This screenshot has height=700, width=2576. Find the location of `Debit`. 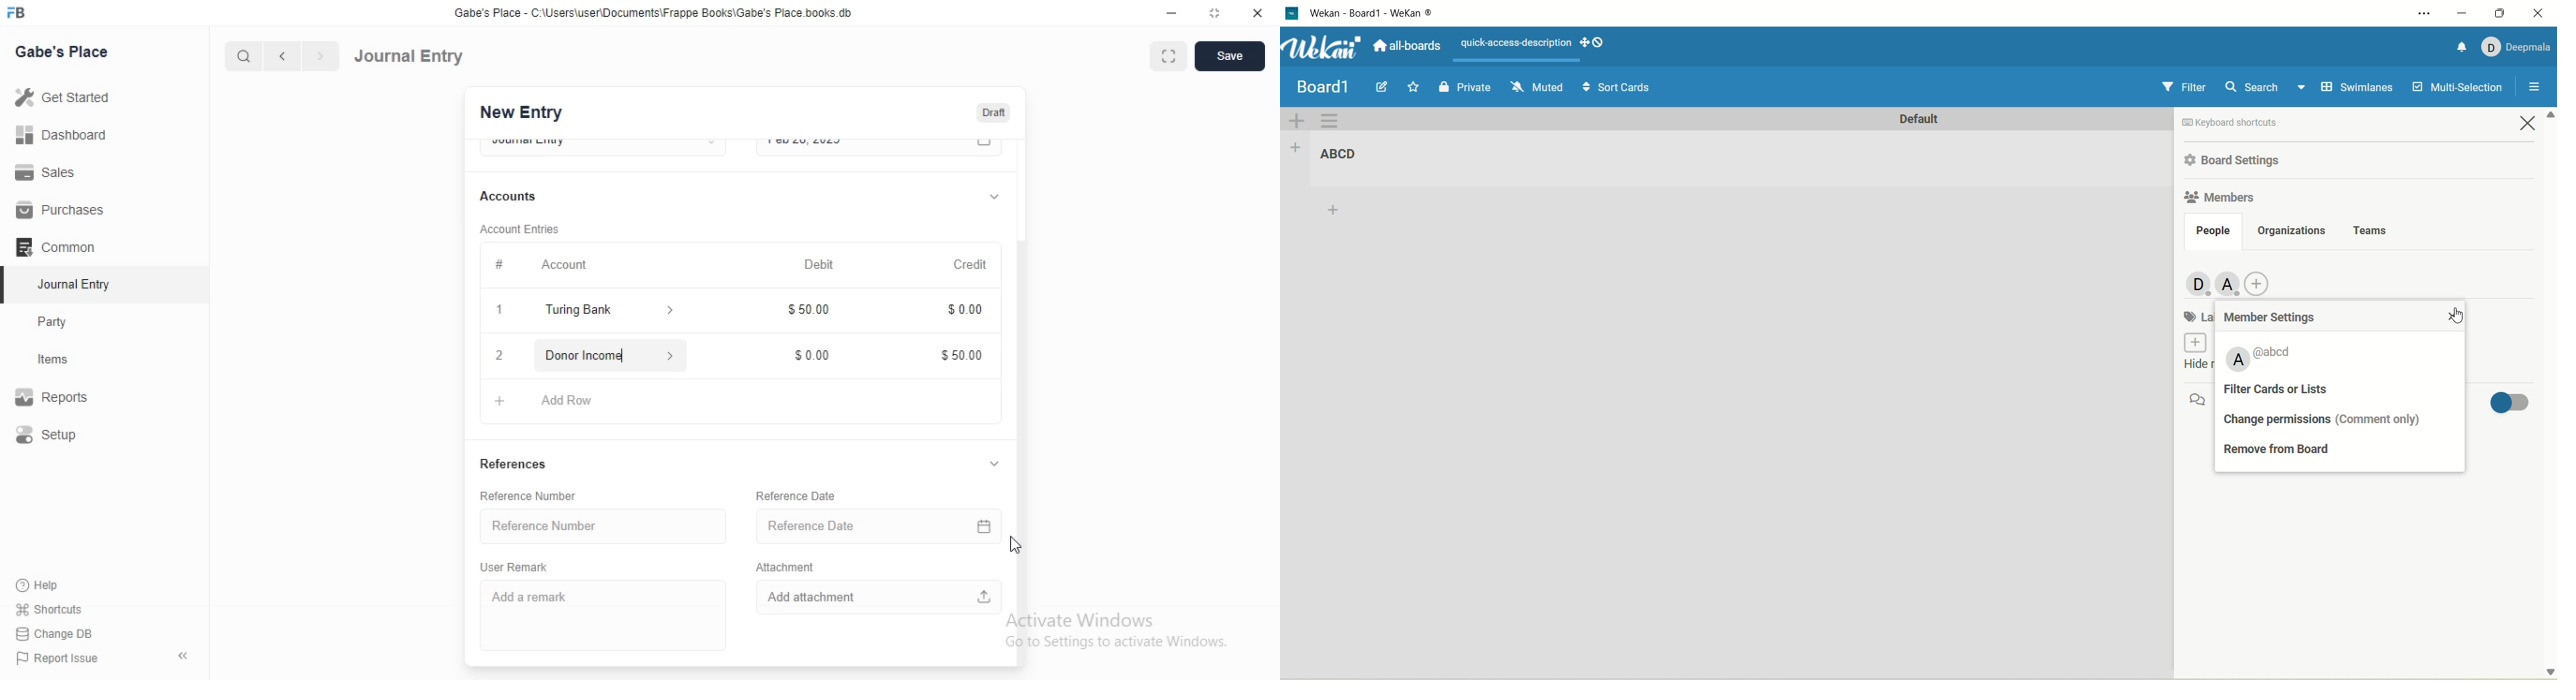

Debit is located at coordinates (820, 265).